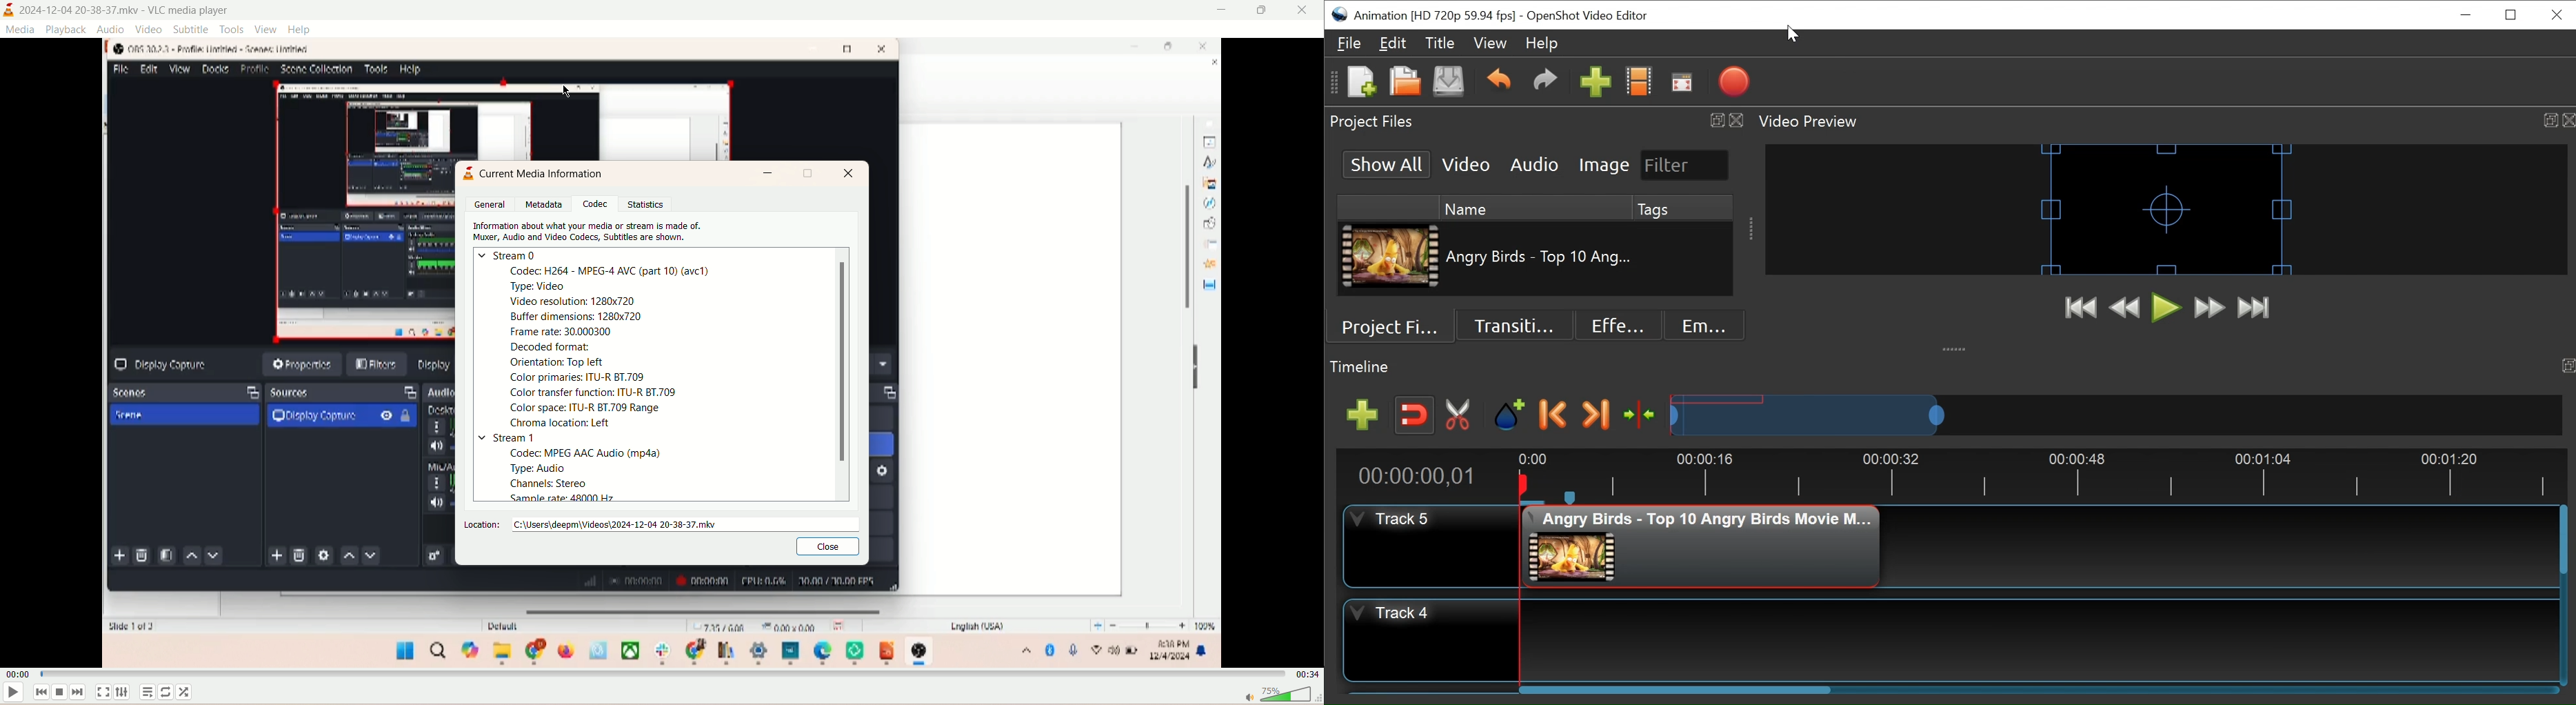 The image size is (2576, 728). What do you see at coordinates (610, 346) in the screenshot?
I see `Codec: H264 - MPEG-4 AVC (part 10) (avcT)Type: Video Video resolution: 1280x720Buffer dimensions: 1280x720Frame rate: 30000300Decoded format: Orientation: Top left Color primaries: ITU-R BT.709Color transfer function: ITU-R BT.709Color space: ITU-R BT.709 Range Chroma location: Left` at bounding box center [610, 346].